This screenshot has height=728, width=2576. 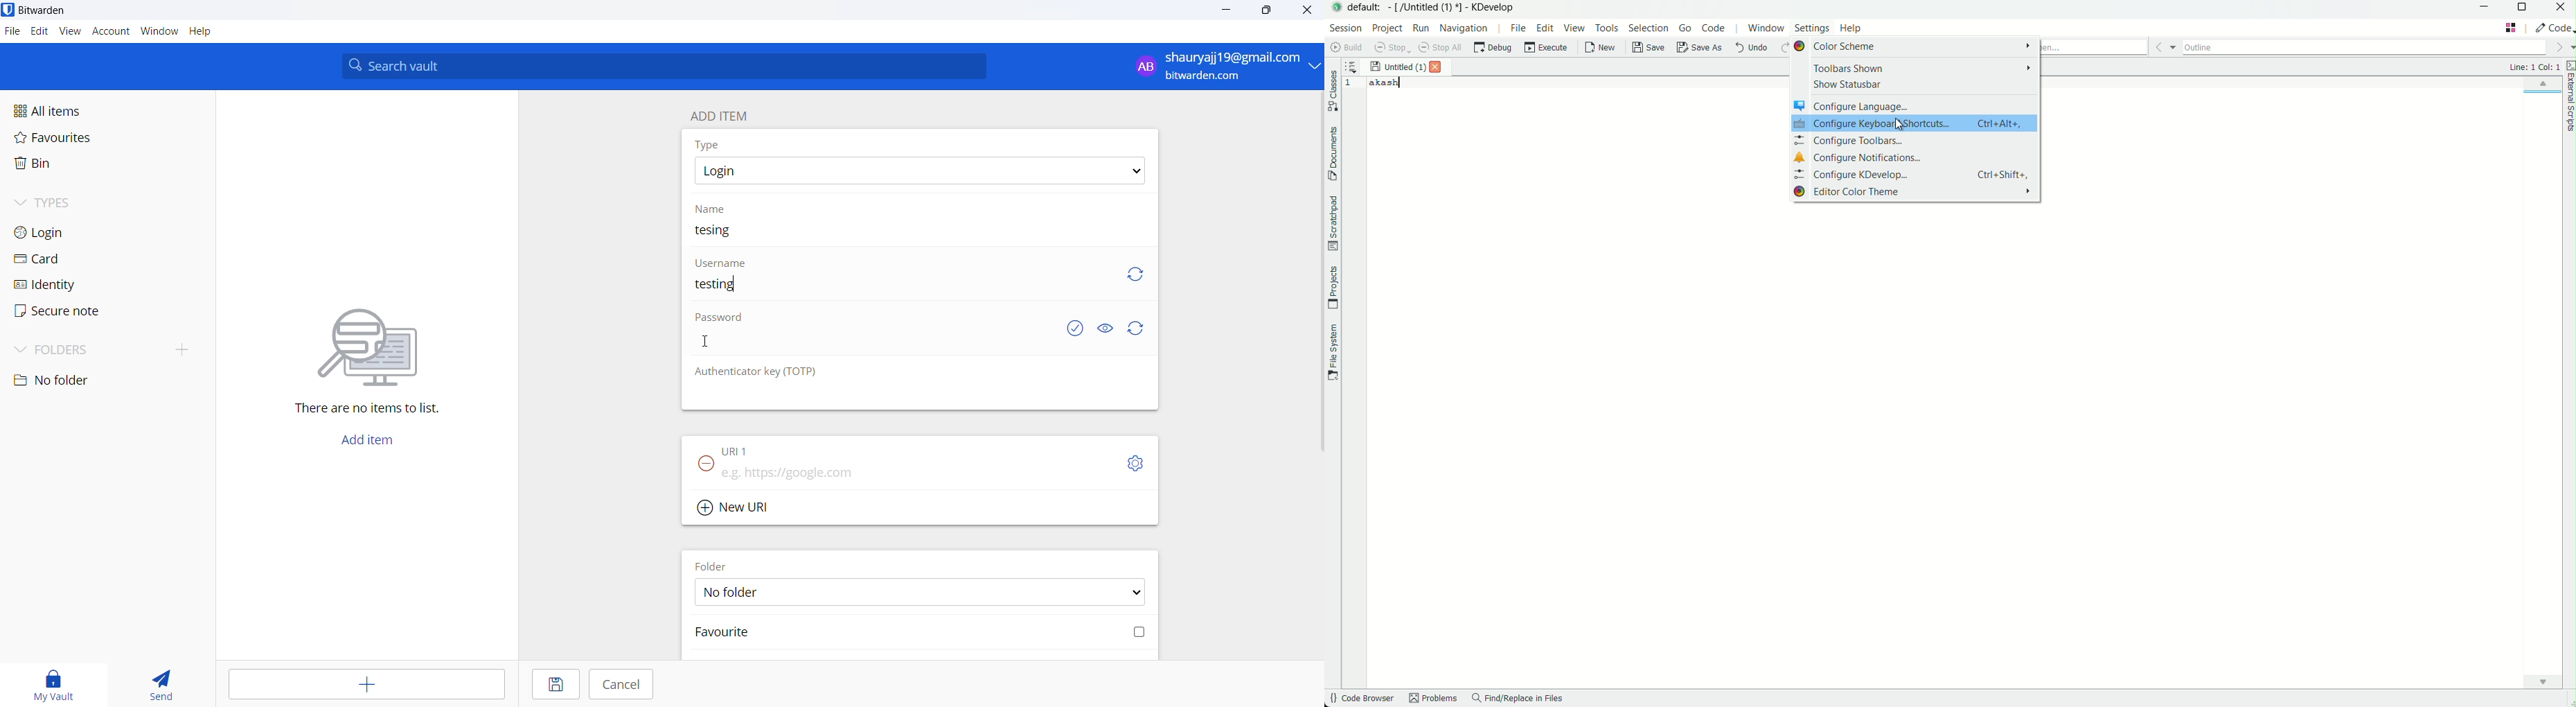 I want to click on show statusbar, so click(x=1912, y=84).